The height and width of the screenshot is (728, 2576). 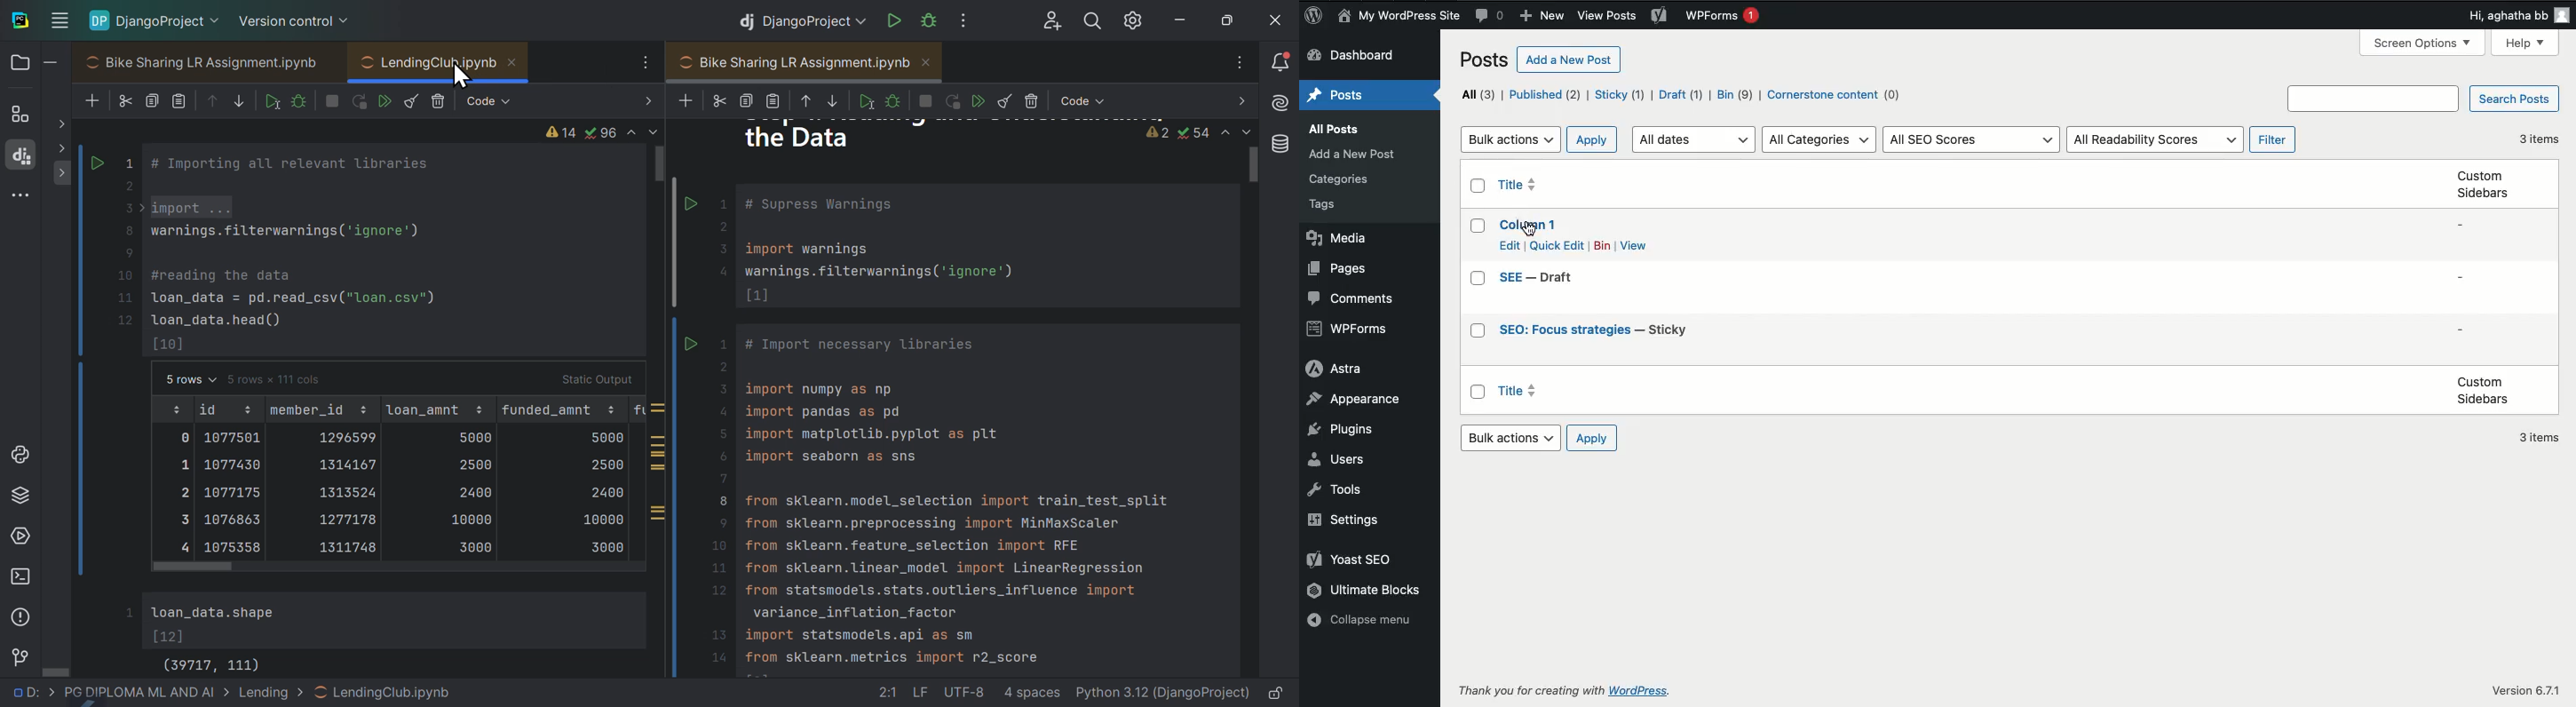 What do you see at coordinates (1402, 16) in the screenshot?
I see `Name` at bounding box center [1402, 16].